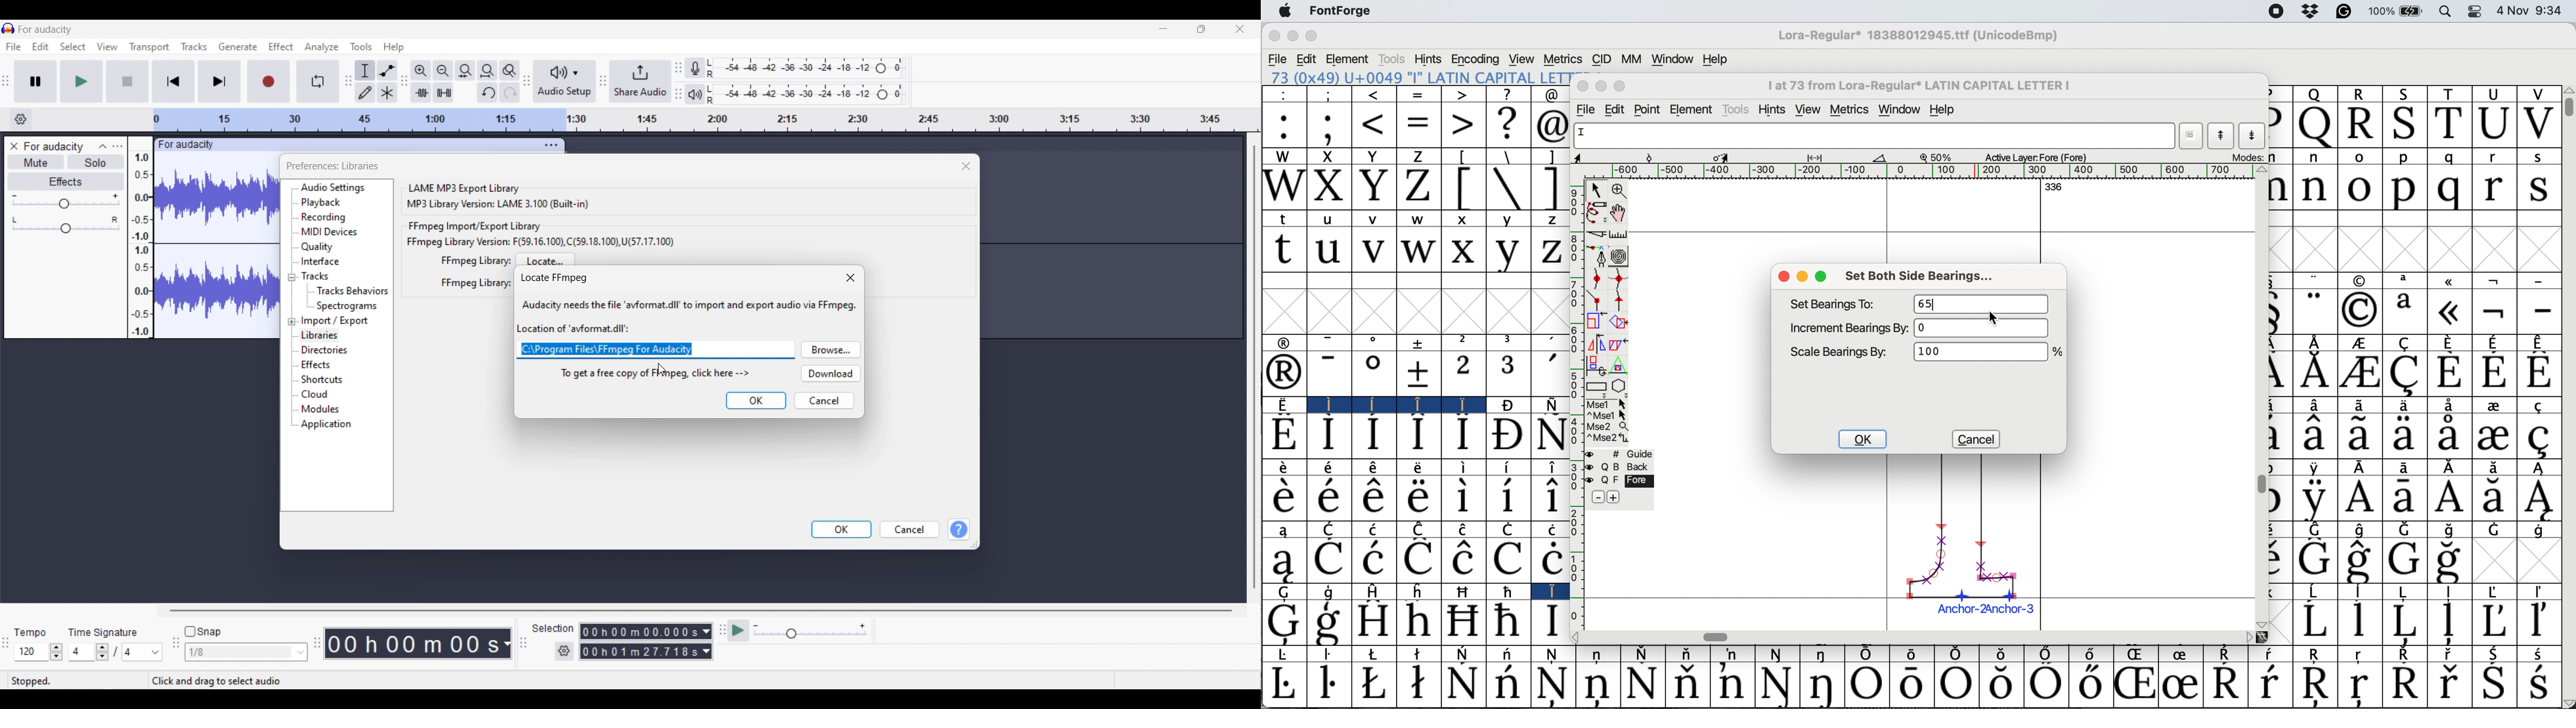 The image size is (2576, 728). Describe the element at coordinates (1328, 250) in the screenshot. I see `u` at that location.